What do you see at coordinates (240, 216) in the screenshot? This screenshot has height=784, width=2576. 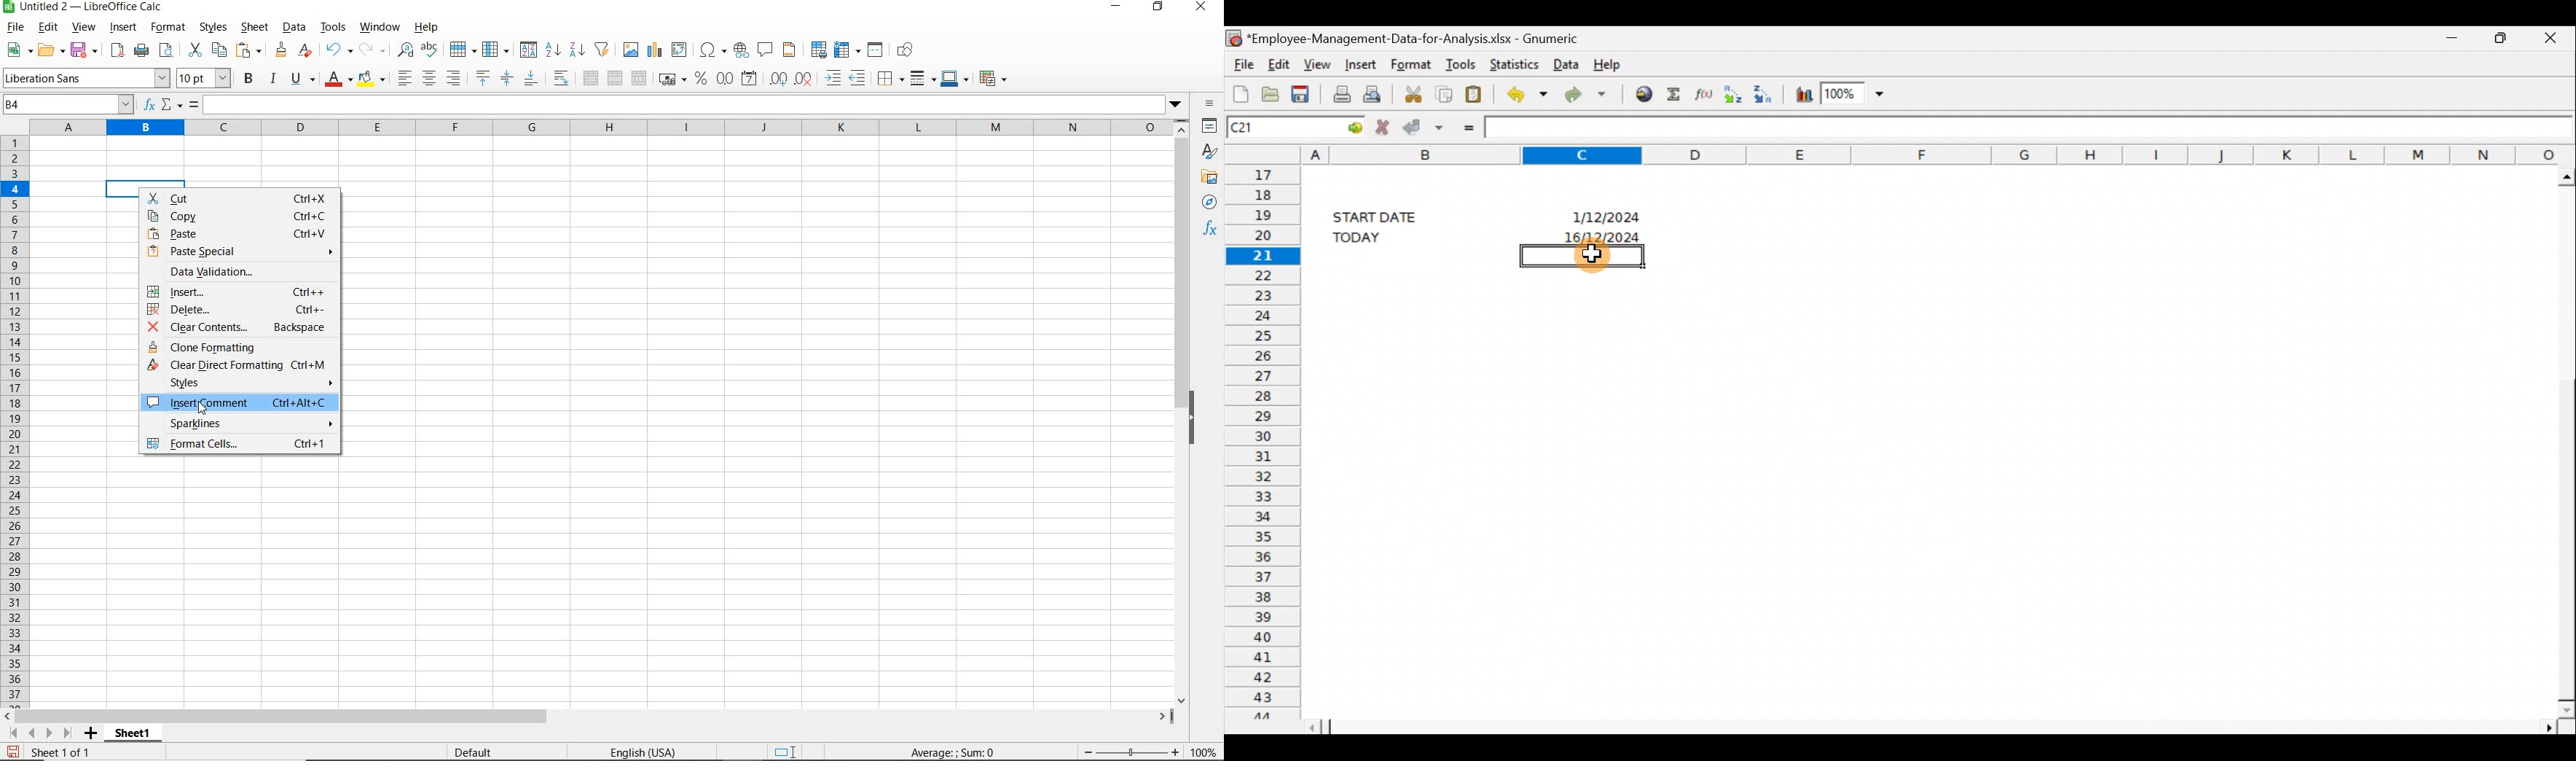 I see `copy` at bounding box center [240, 216].